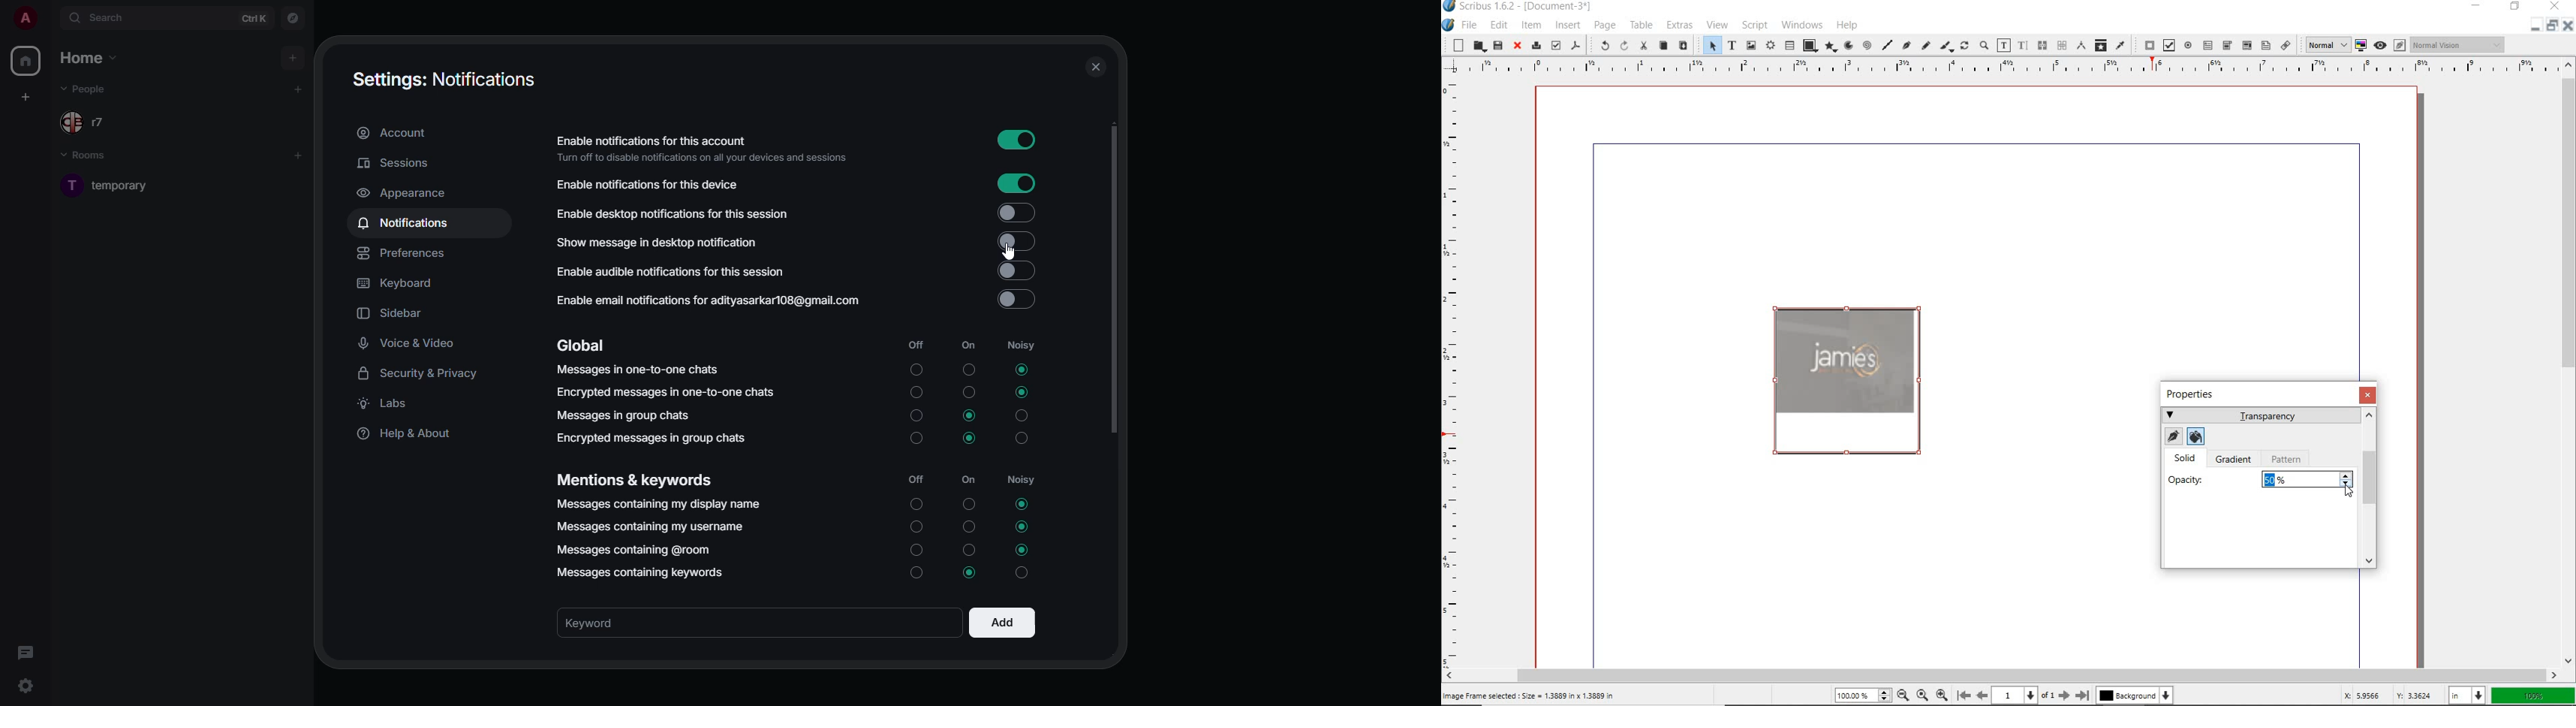  Describe the element at coordinates (971, 480) in the screenshot. I see `on` at that location.